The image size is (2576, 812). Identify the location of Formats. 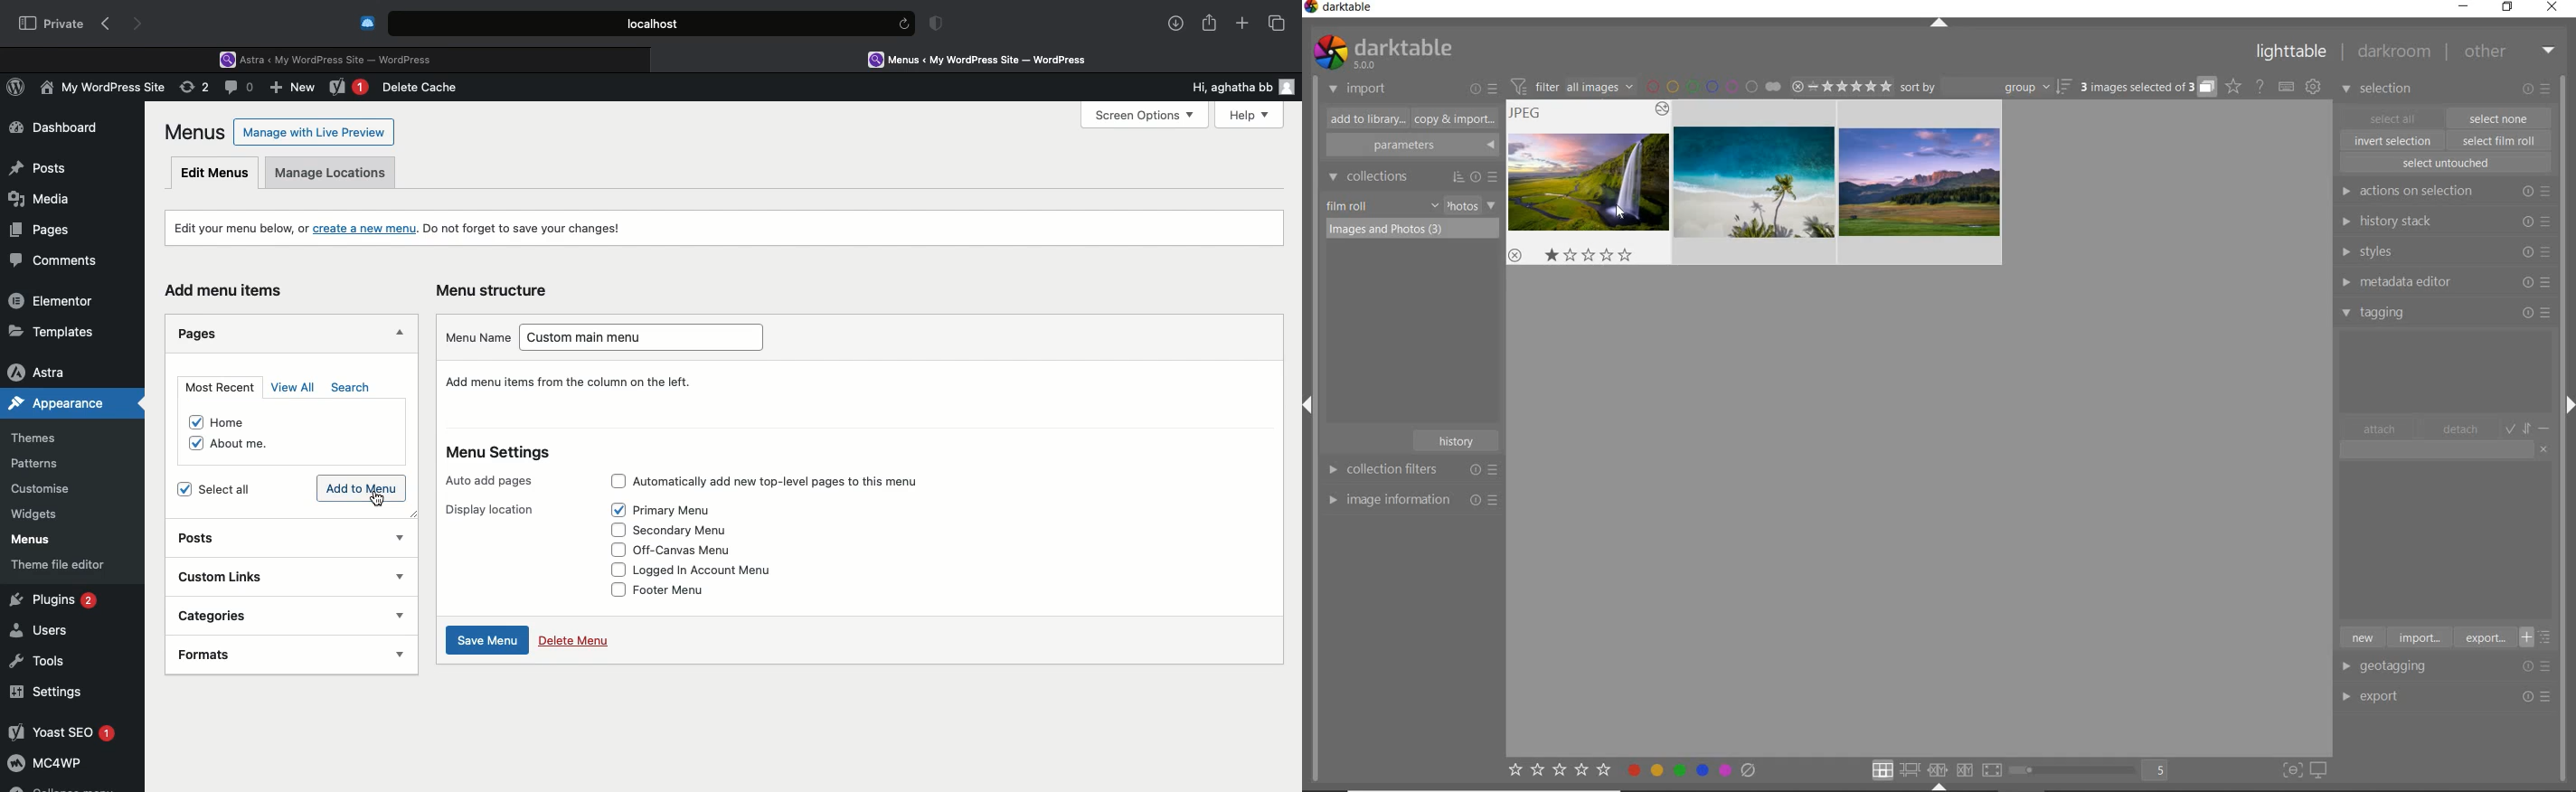
(247, 653).